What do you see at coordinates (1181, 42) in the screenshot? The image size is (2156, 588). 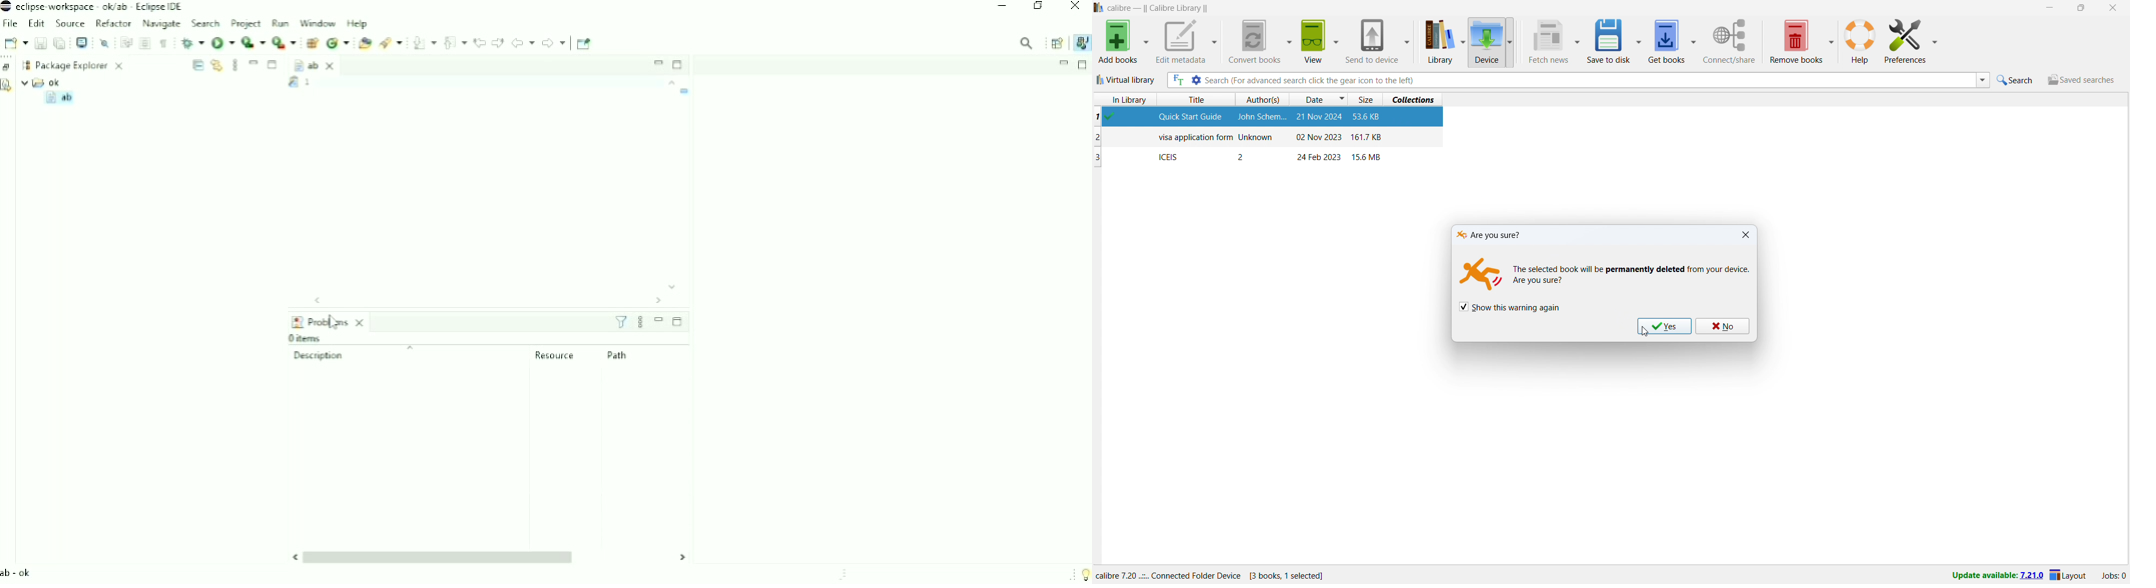 I see `edit metadata` at bounding box center [1181, 42].